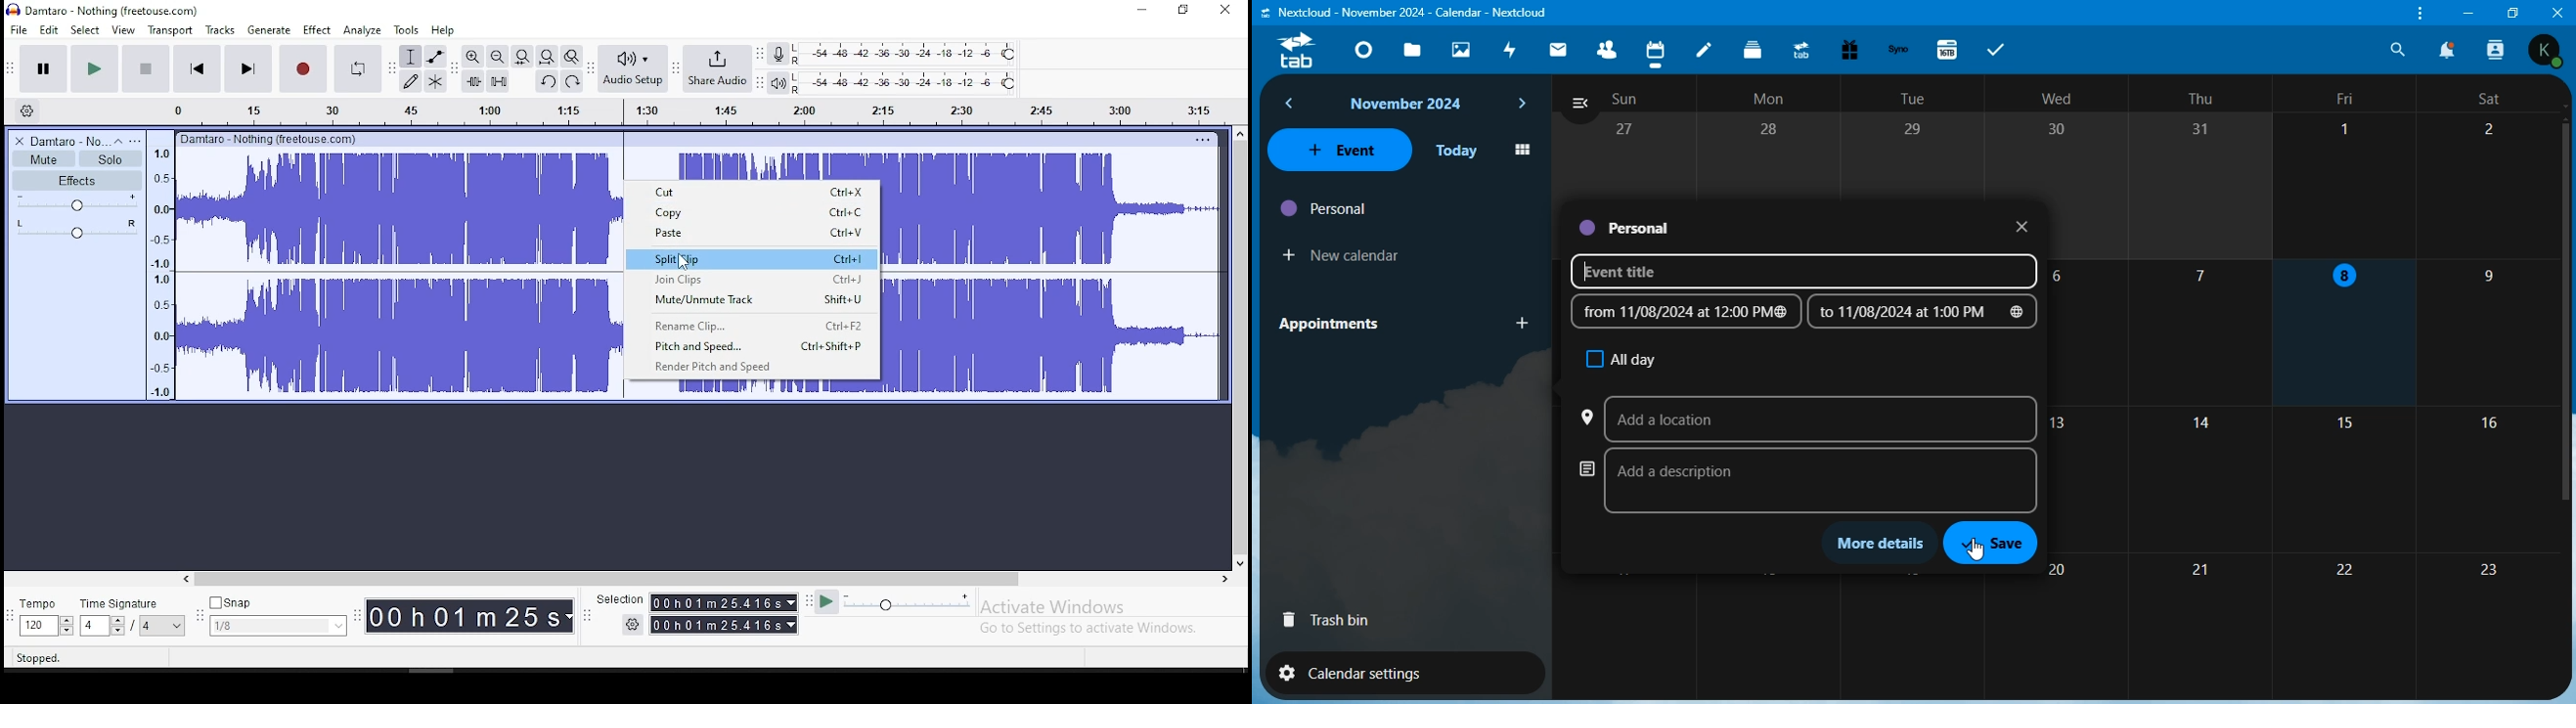 The width and height of the screenshot is (2576, 728). What do you see at coordinates (1376, 672) in the screenshot?
I see `calendar settings` at bounding box center [1376, 672].